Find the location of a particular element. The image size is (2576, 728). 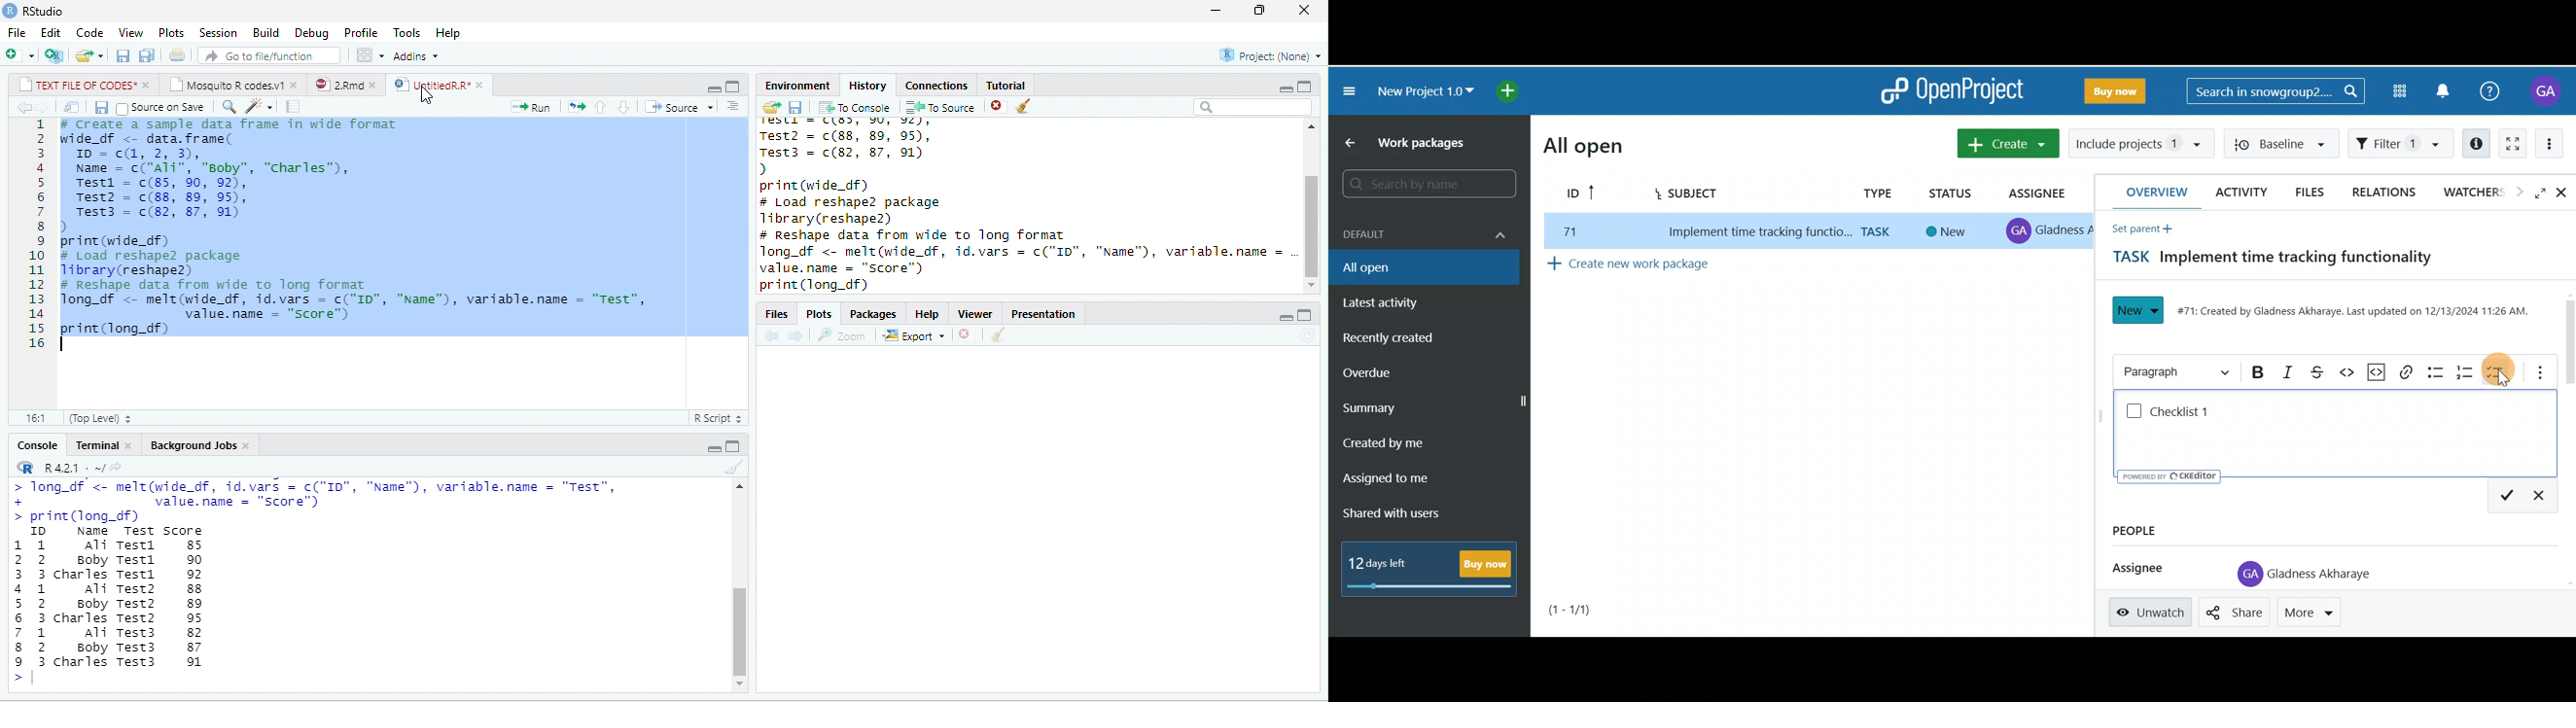

maximize is located at coordinates (731, 88).